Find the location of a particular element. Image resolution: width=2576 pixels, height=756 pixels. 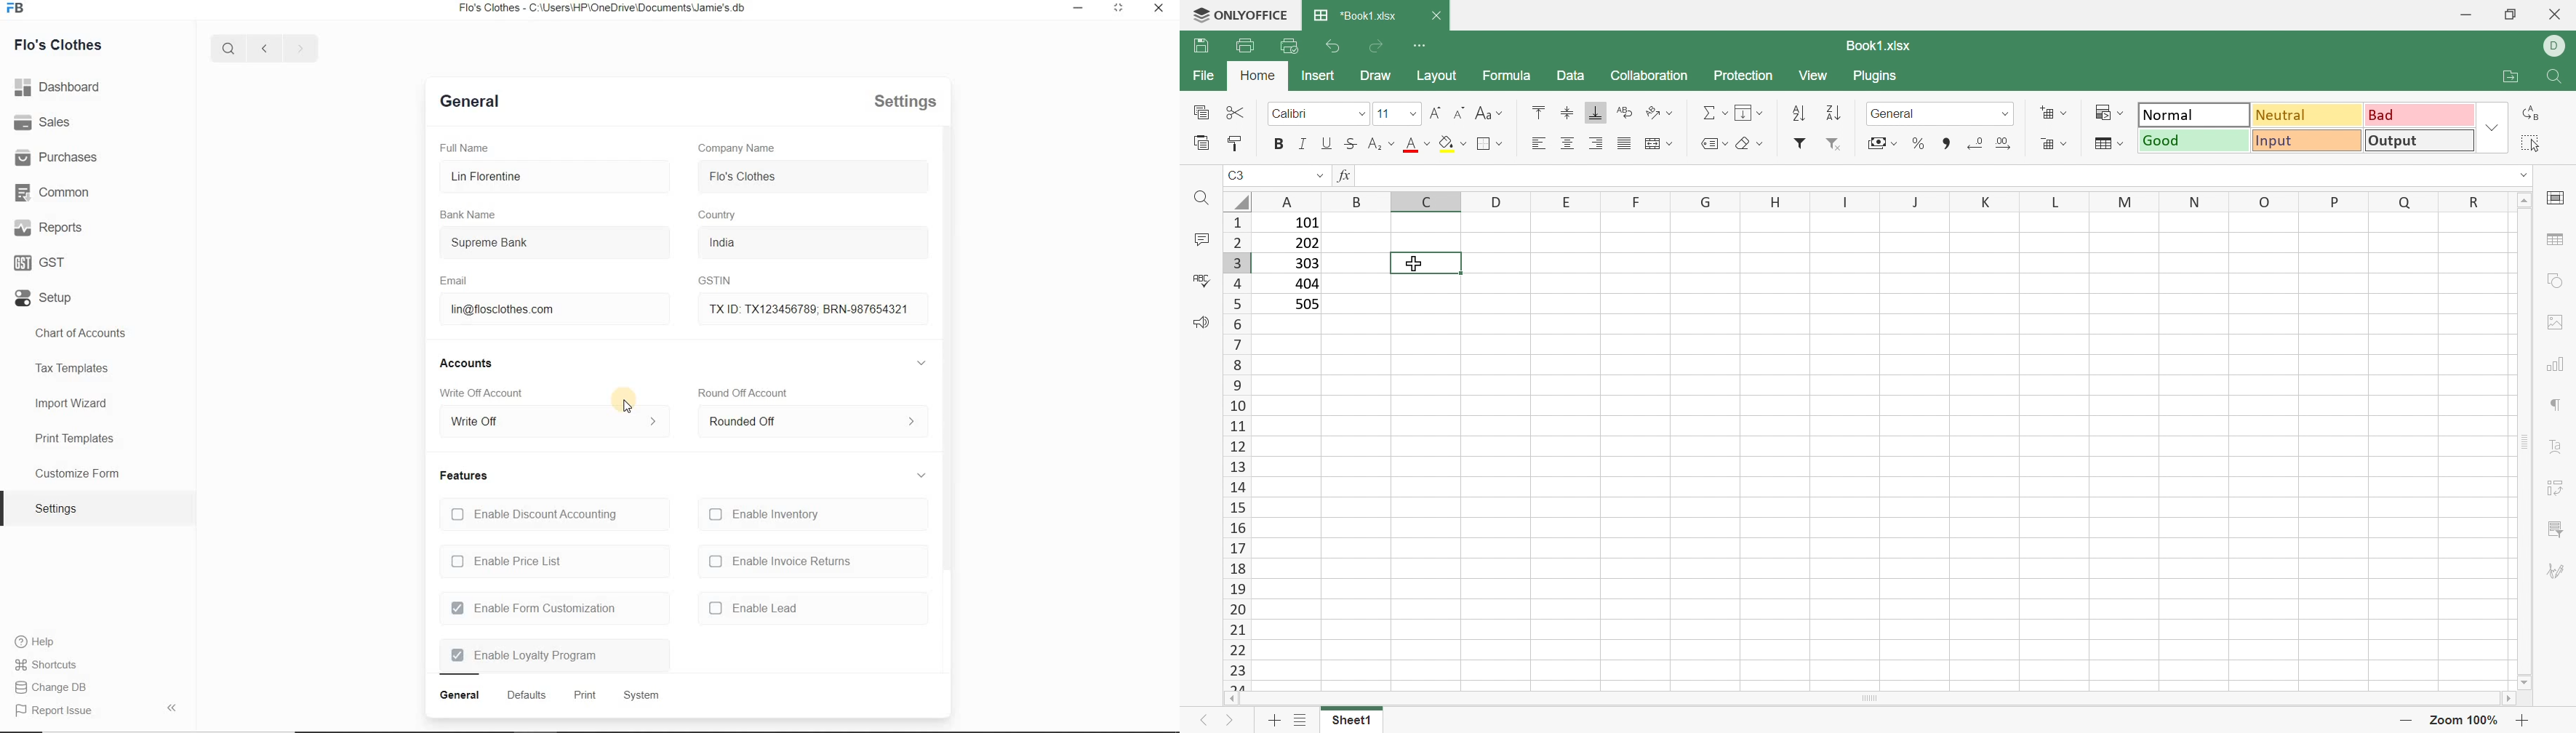

Number format is located at coordinates (1909, 113).